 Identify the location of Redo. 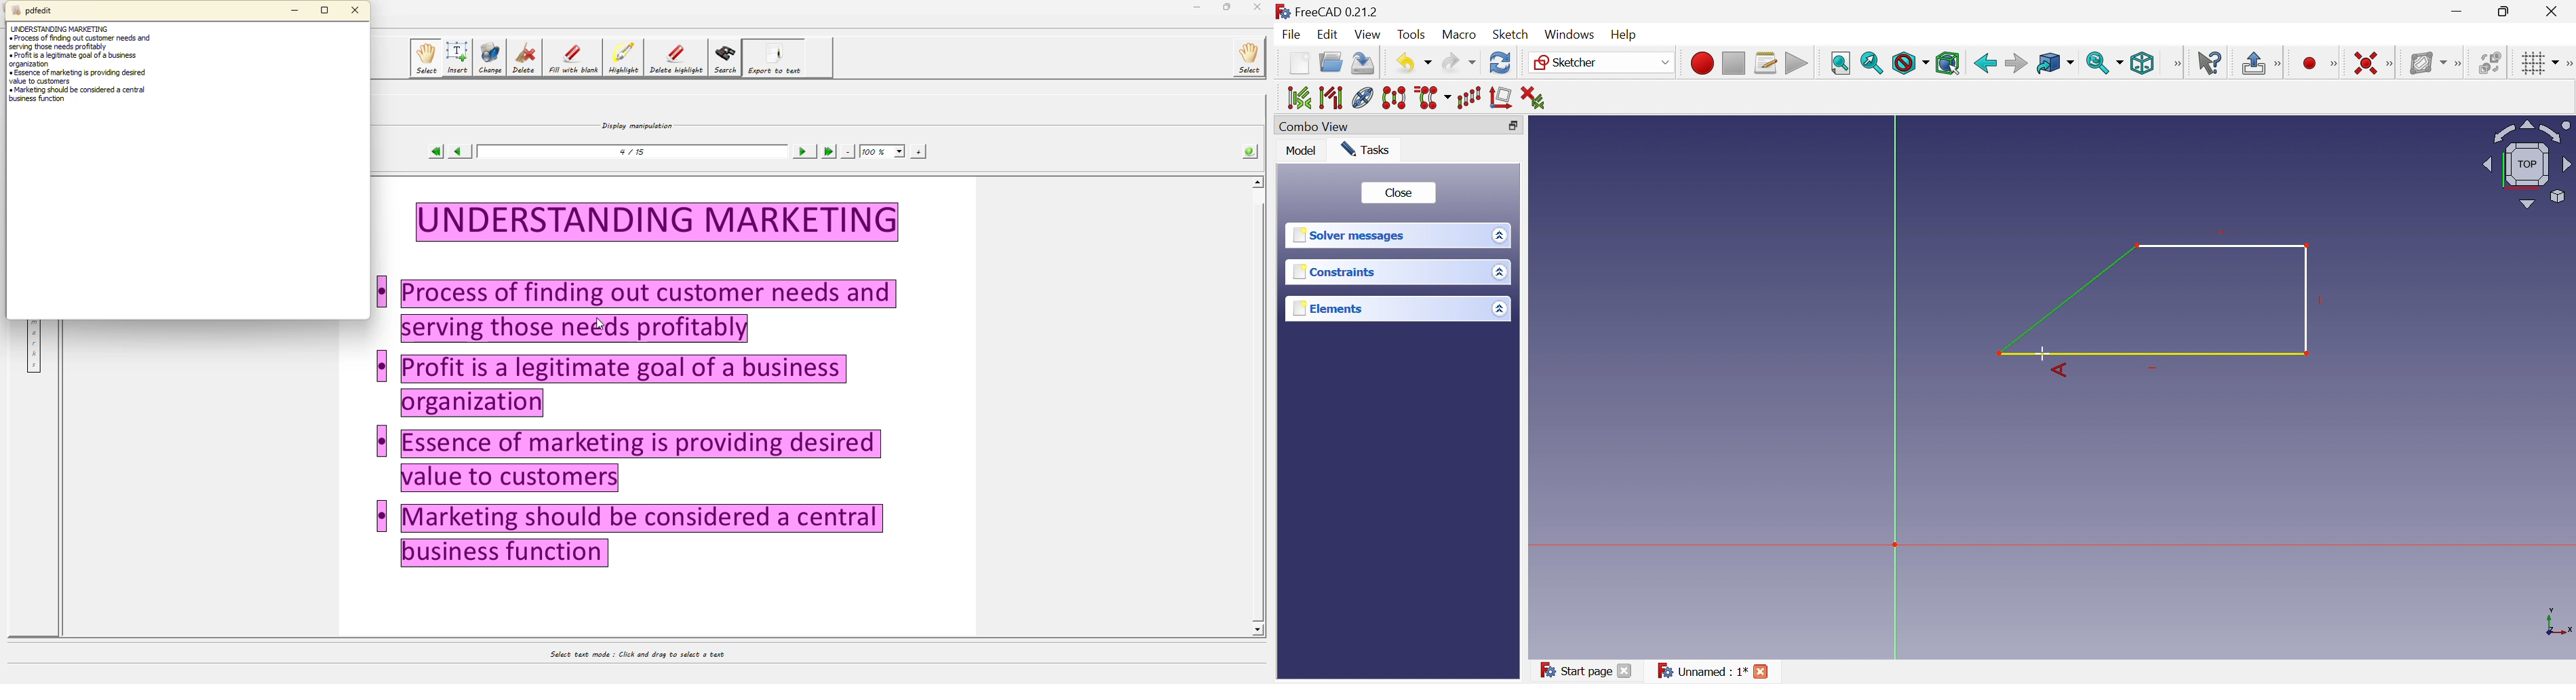
(1458, 65).